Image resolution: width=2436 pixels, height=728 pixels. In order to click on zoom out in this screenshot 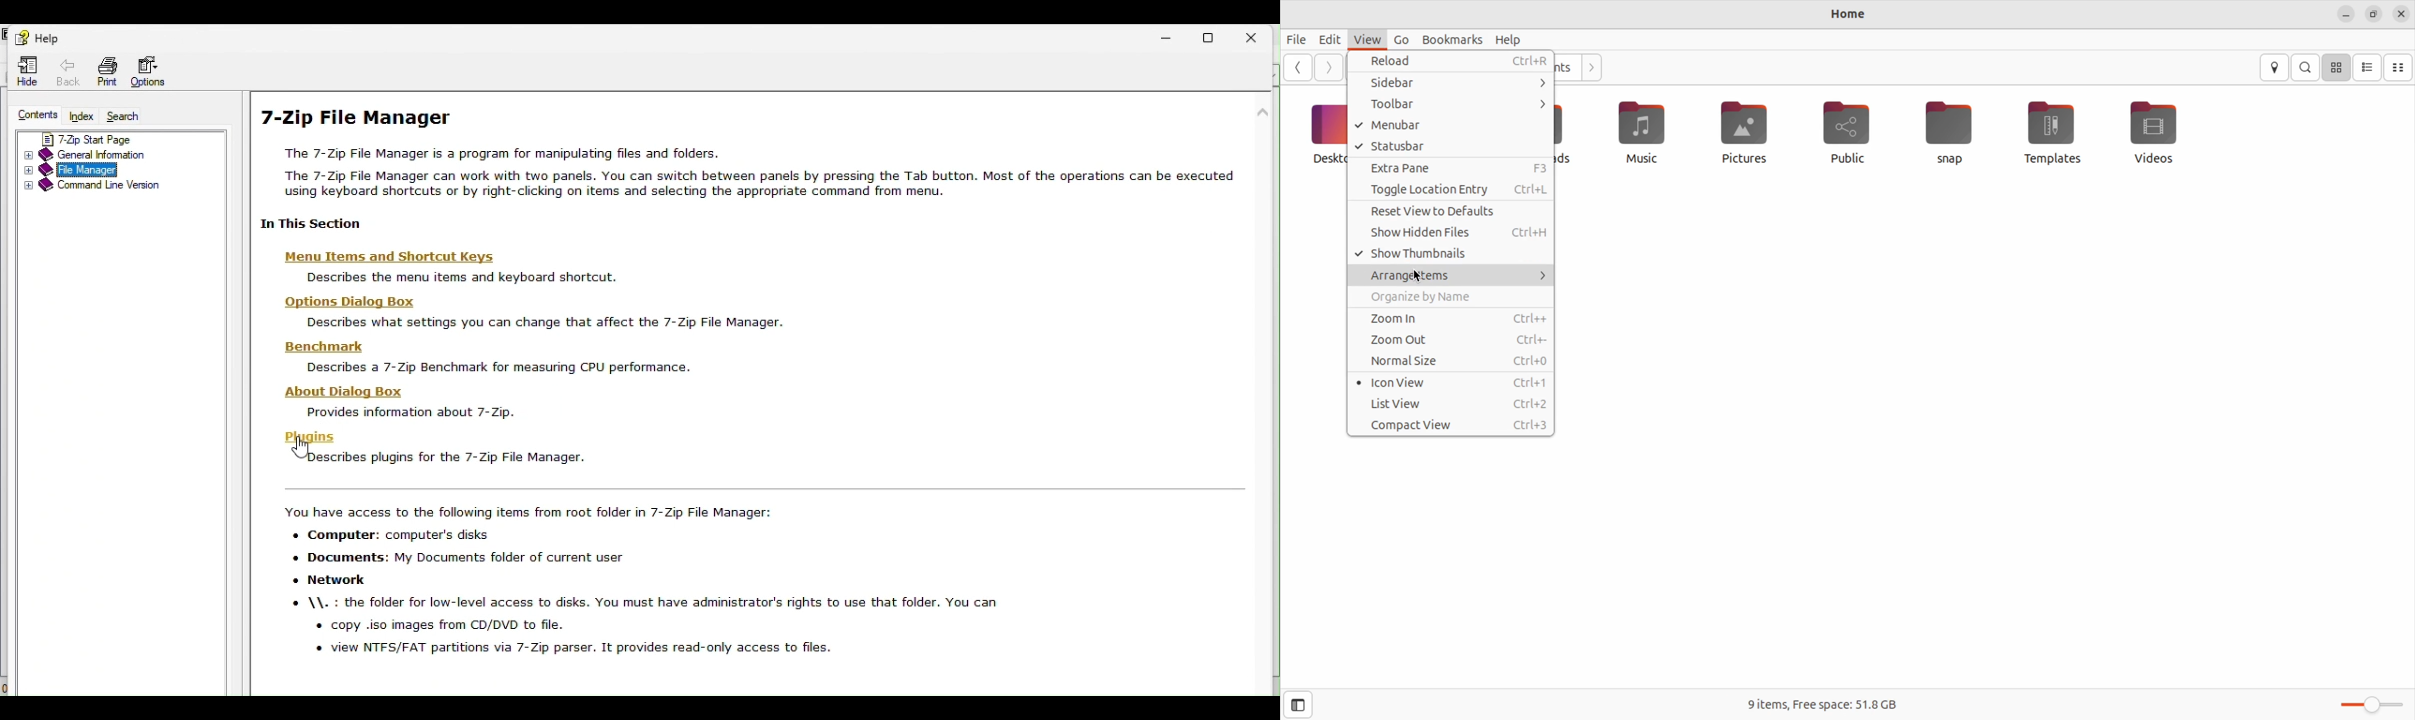, I will do `click(1448, 339)`.